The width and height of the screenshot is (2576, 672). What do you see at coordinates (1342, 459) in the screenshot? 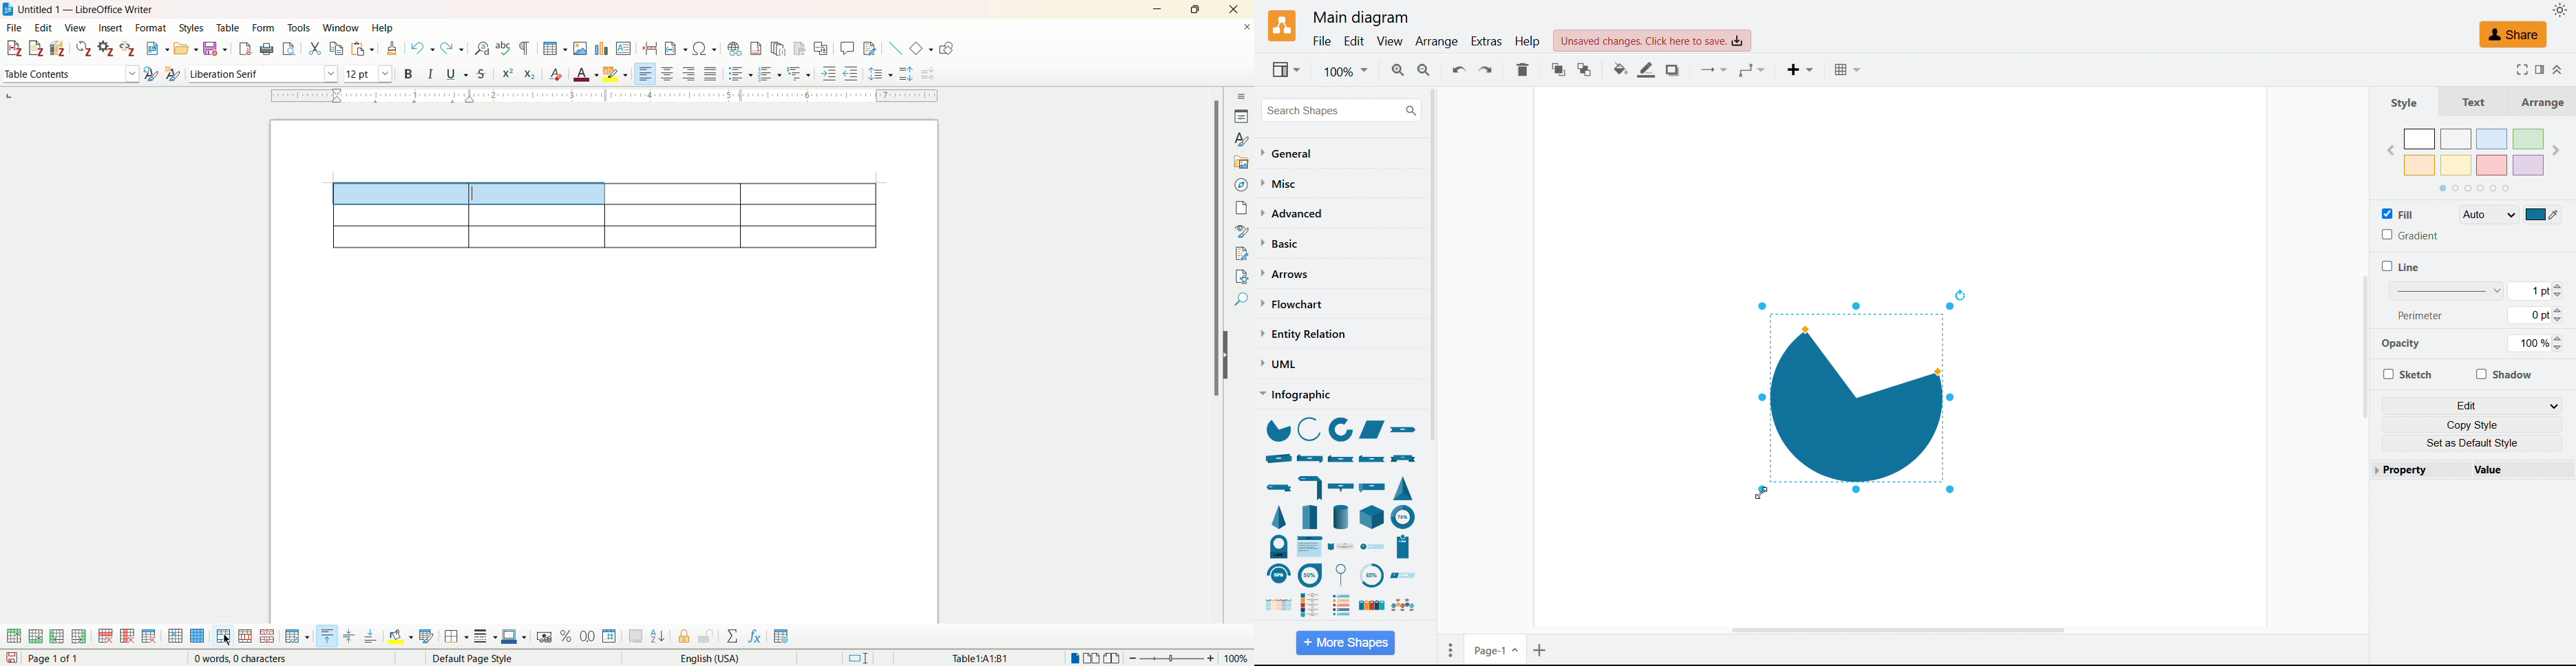
I see `ribbon front fold` at bounding box center [1342, 459].